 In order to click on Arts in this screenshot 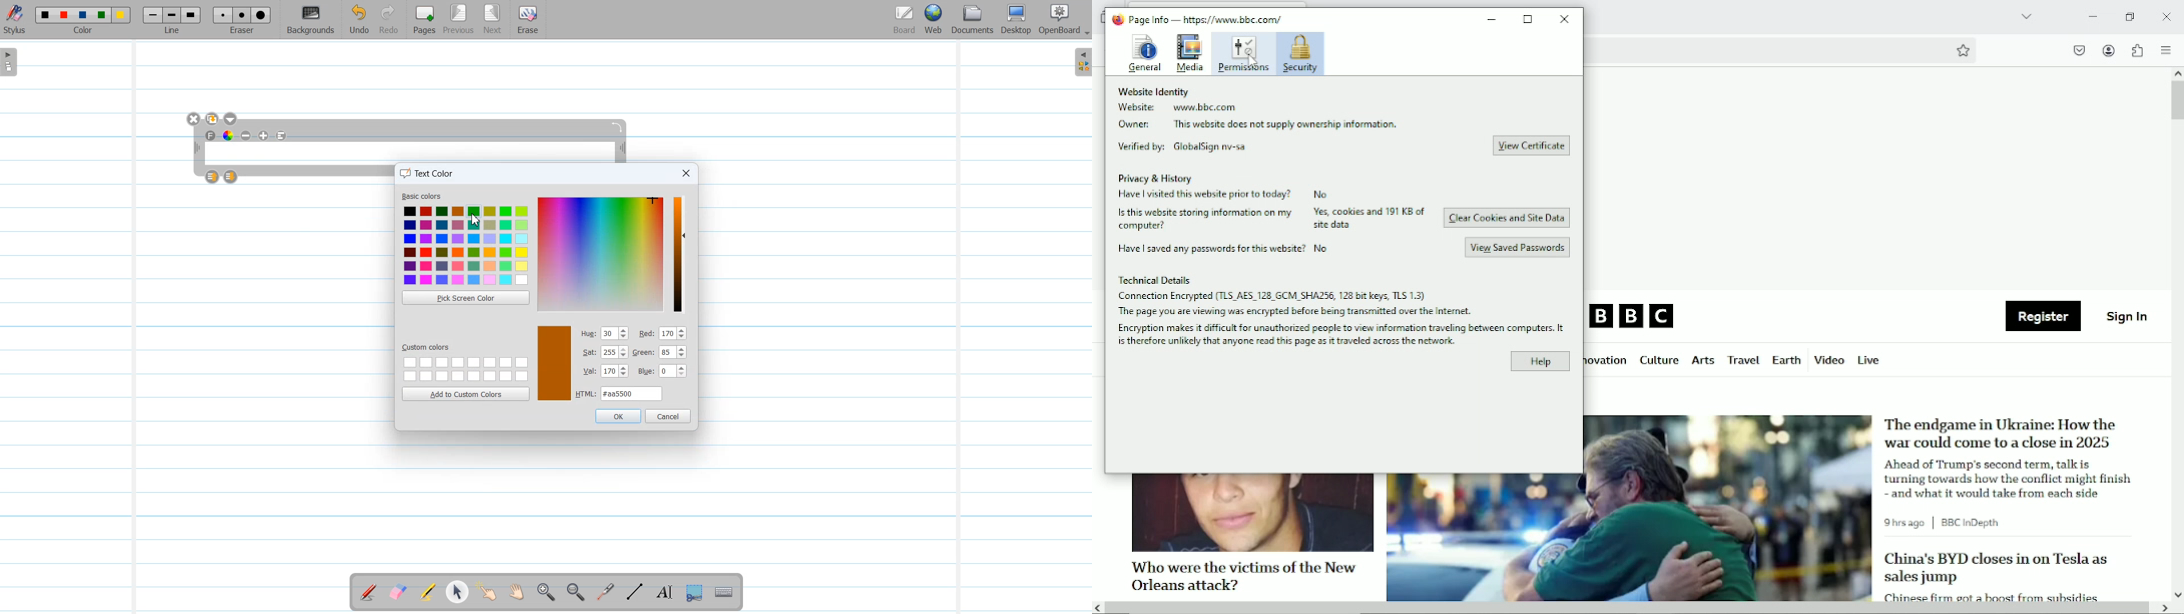, I will do `click(1702, 362)`.